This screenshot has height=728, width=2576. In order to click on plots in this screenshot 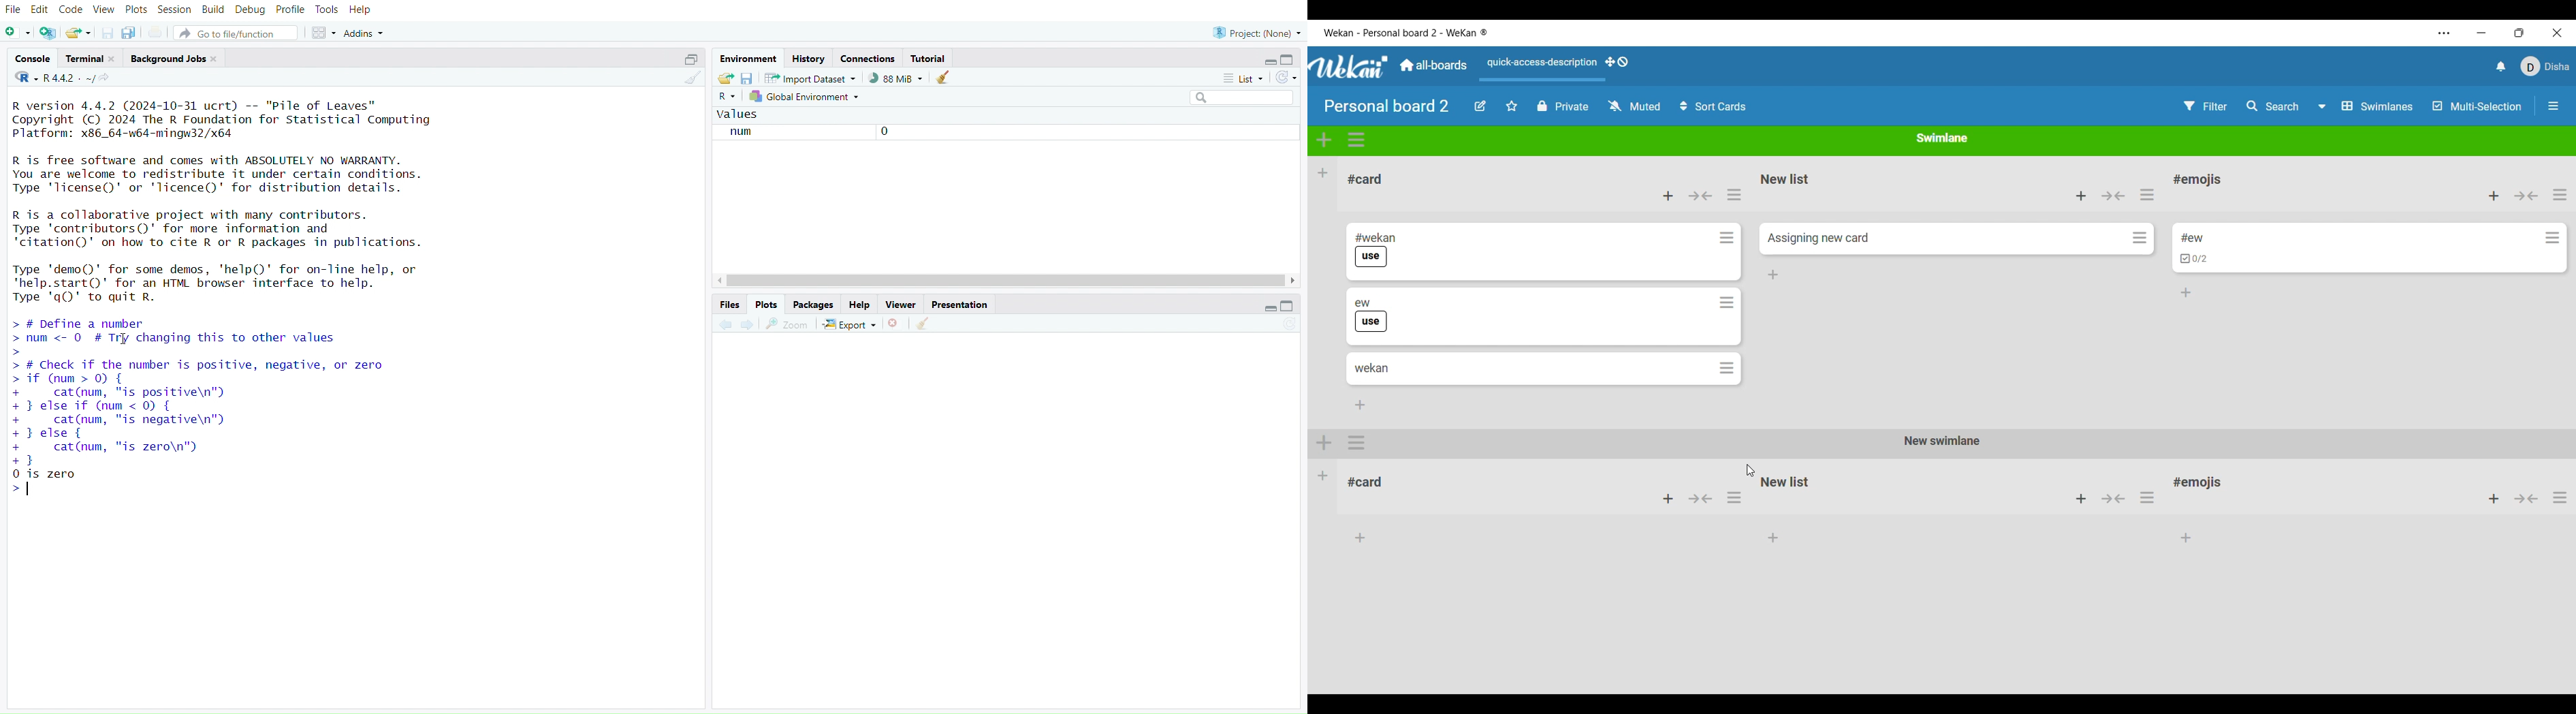, I will do `click(765, 305)`.